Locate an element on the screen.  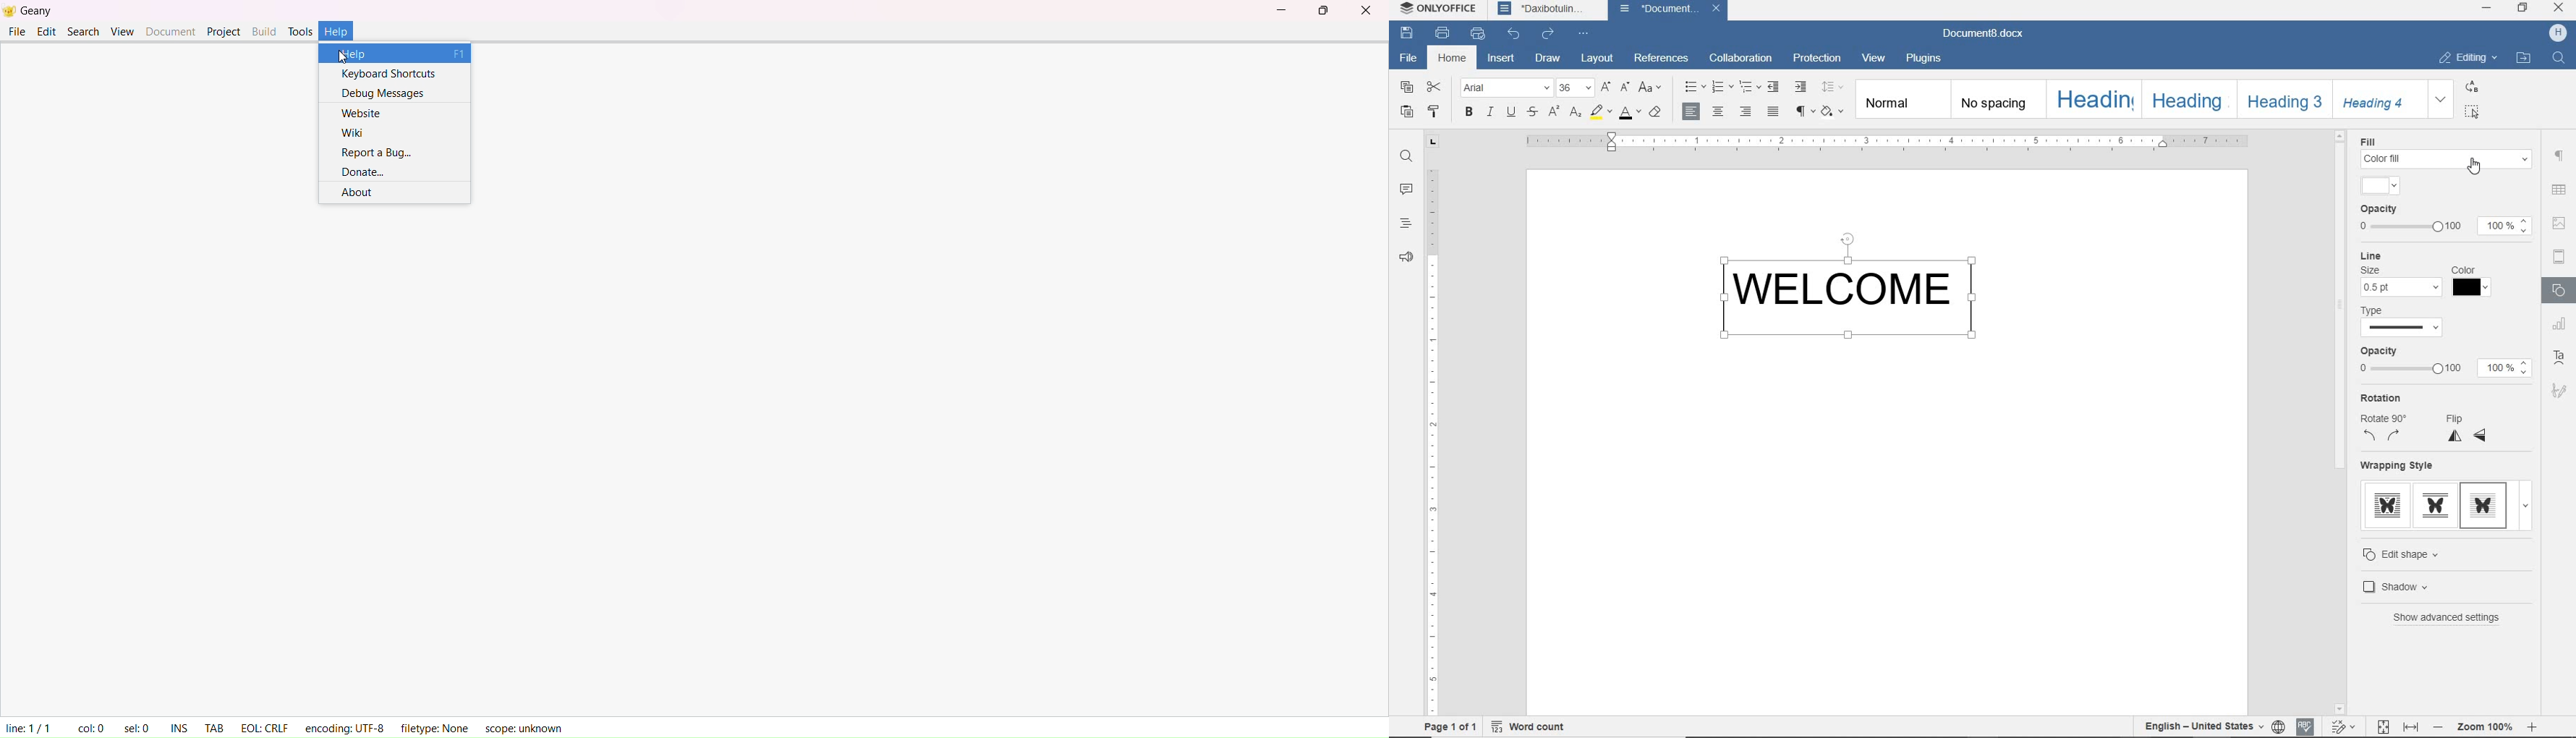
ITALIC is located at coordinates (1489, 111).